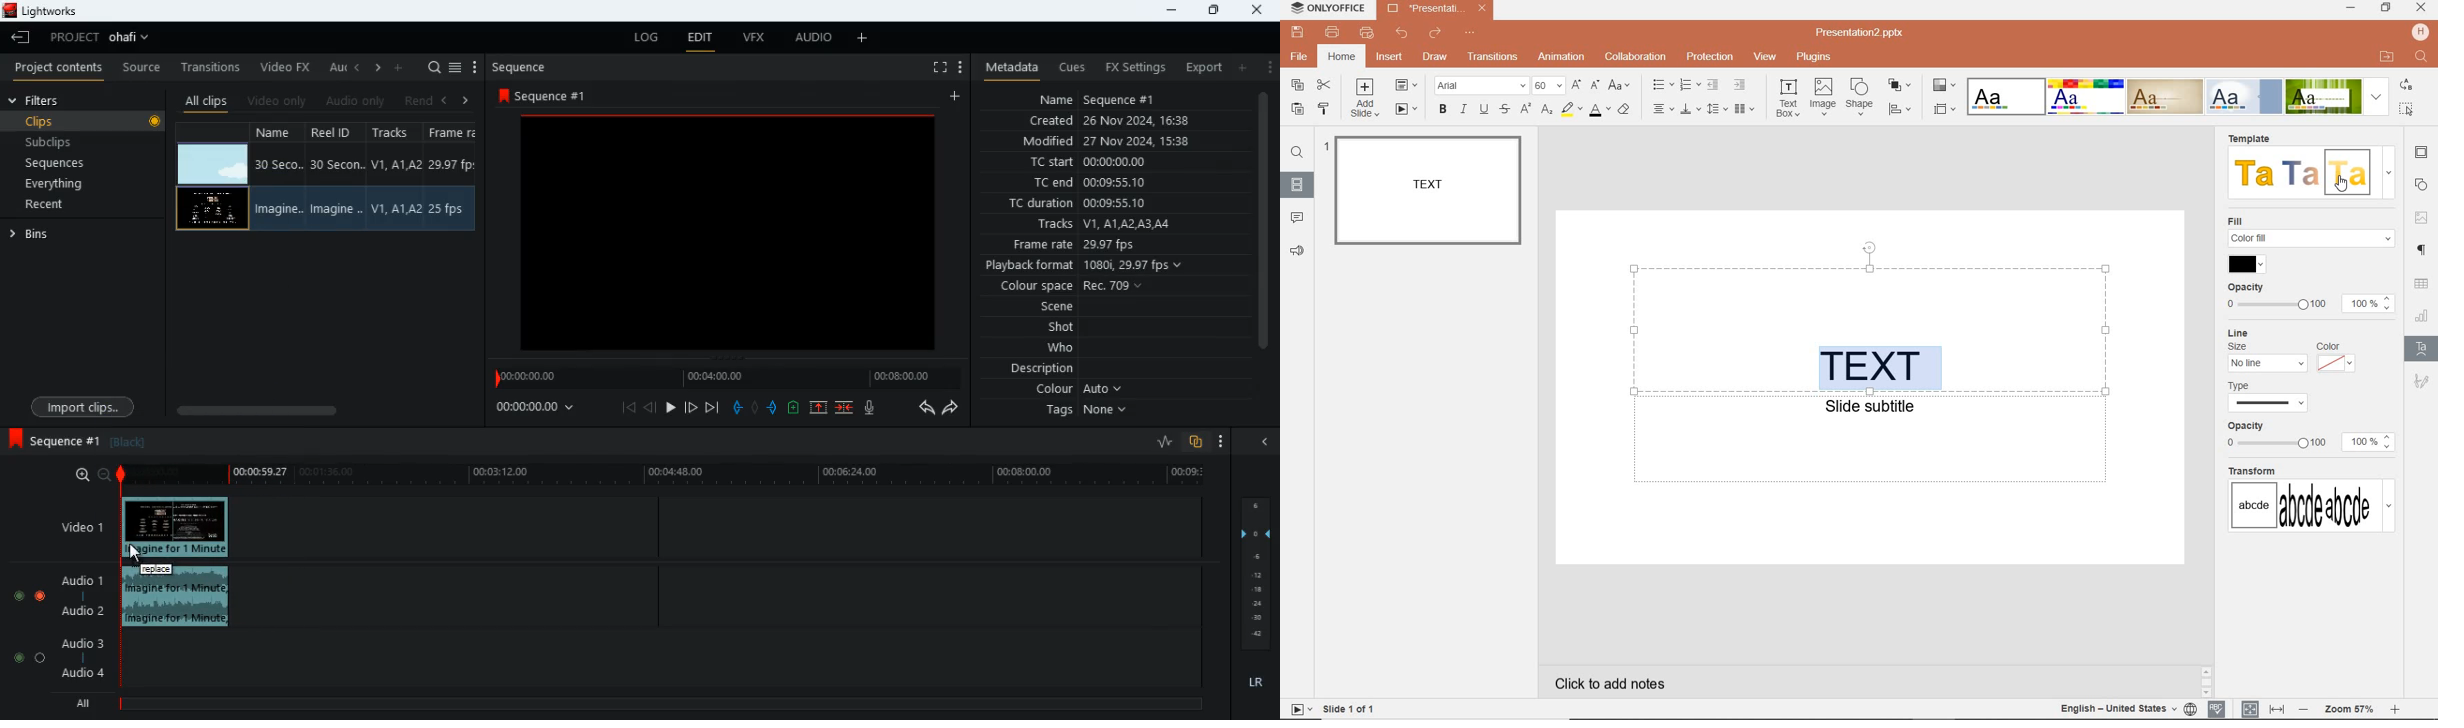  I want to click on find, so click(2423, 58).